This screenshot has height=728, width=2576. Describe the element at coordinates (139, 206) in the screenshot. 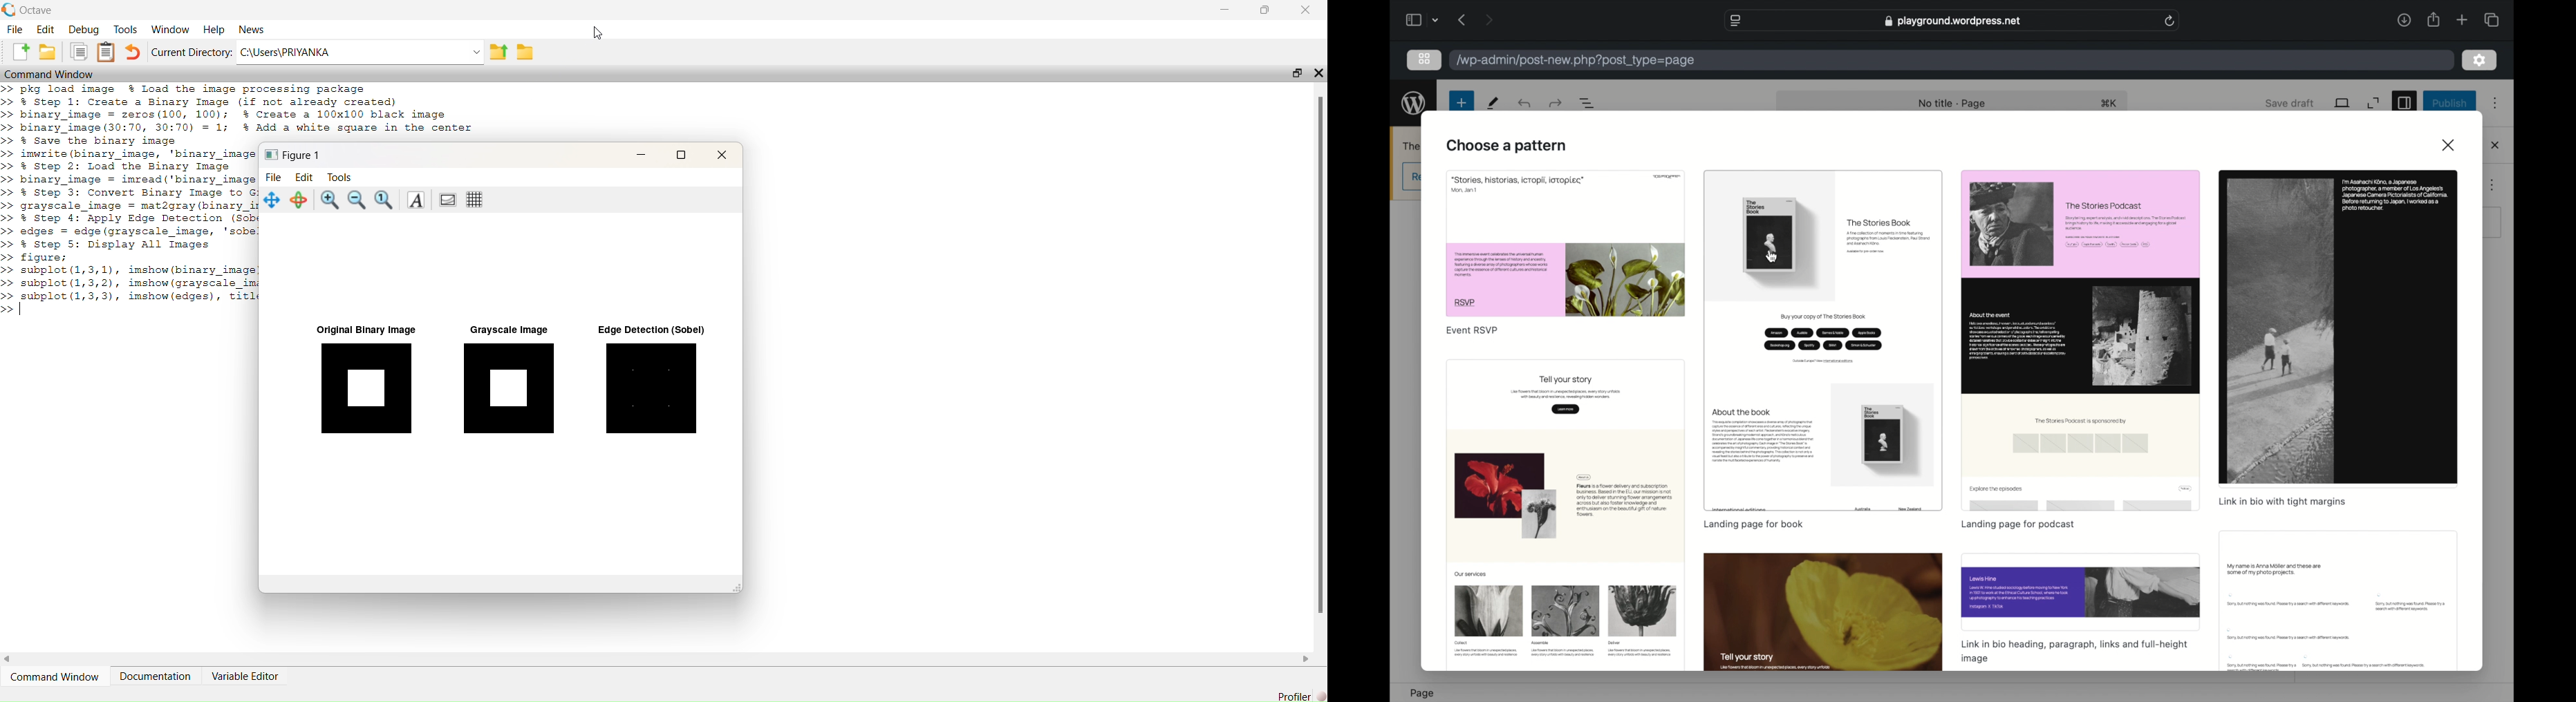

I see `grayscale image = mat2gray(binary ir` at that location.